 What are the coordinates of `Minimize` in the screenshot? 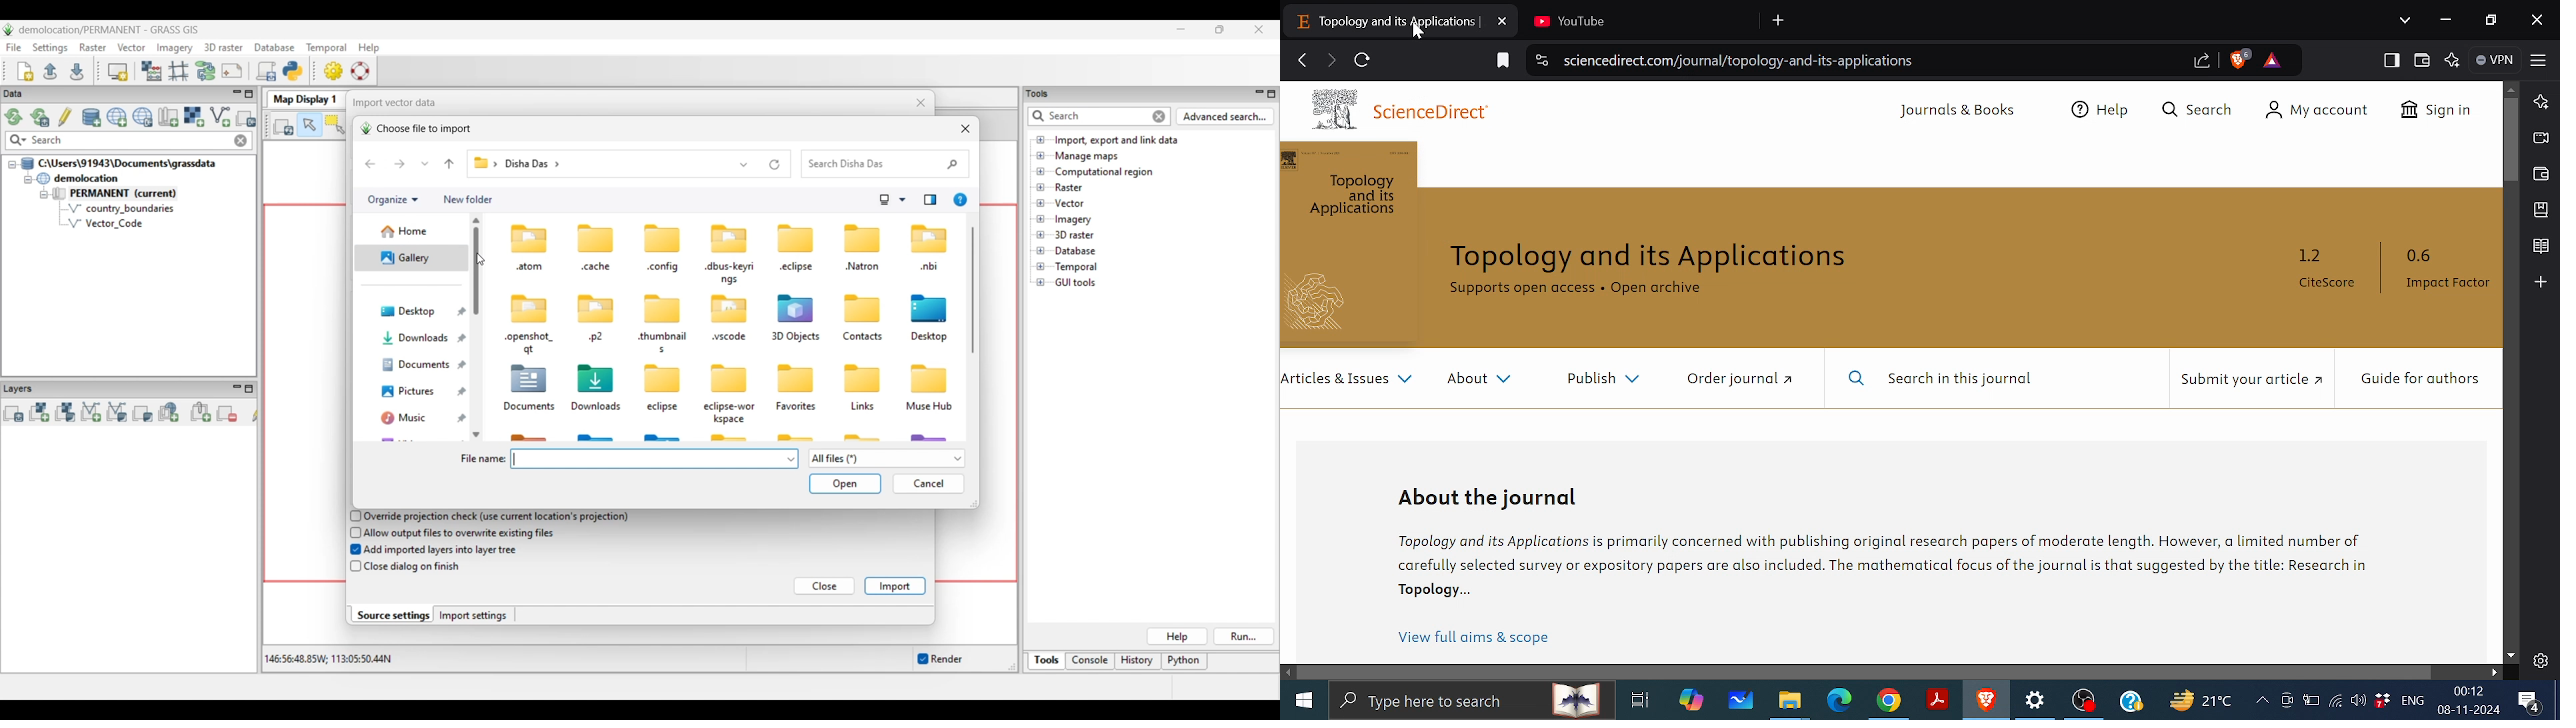 It's located at (2444, 18).